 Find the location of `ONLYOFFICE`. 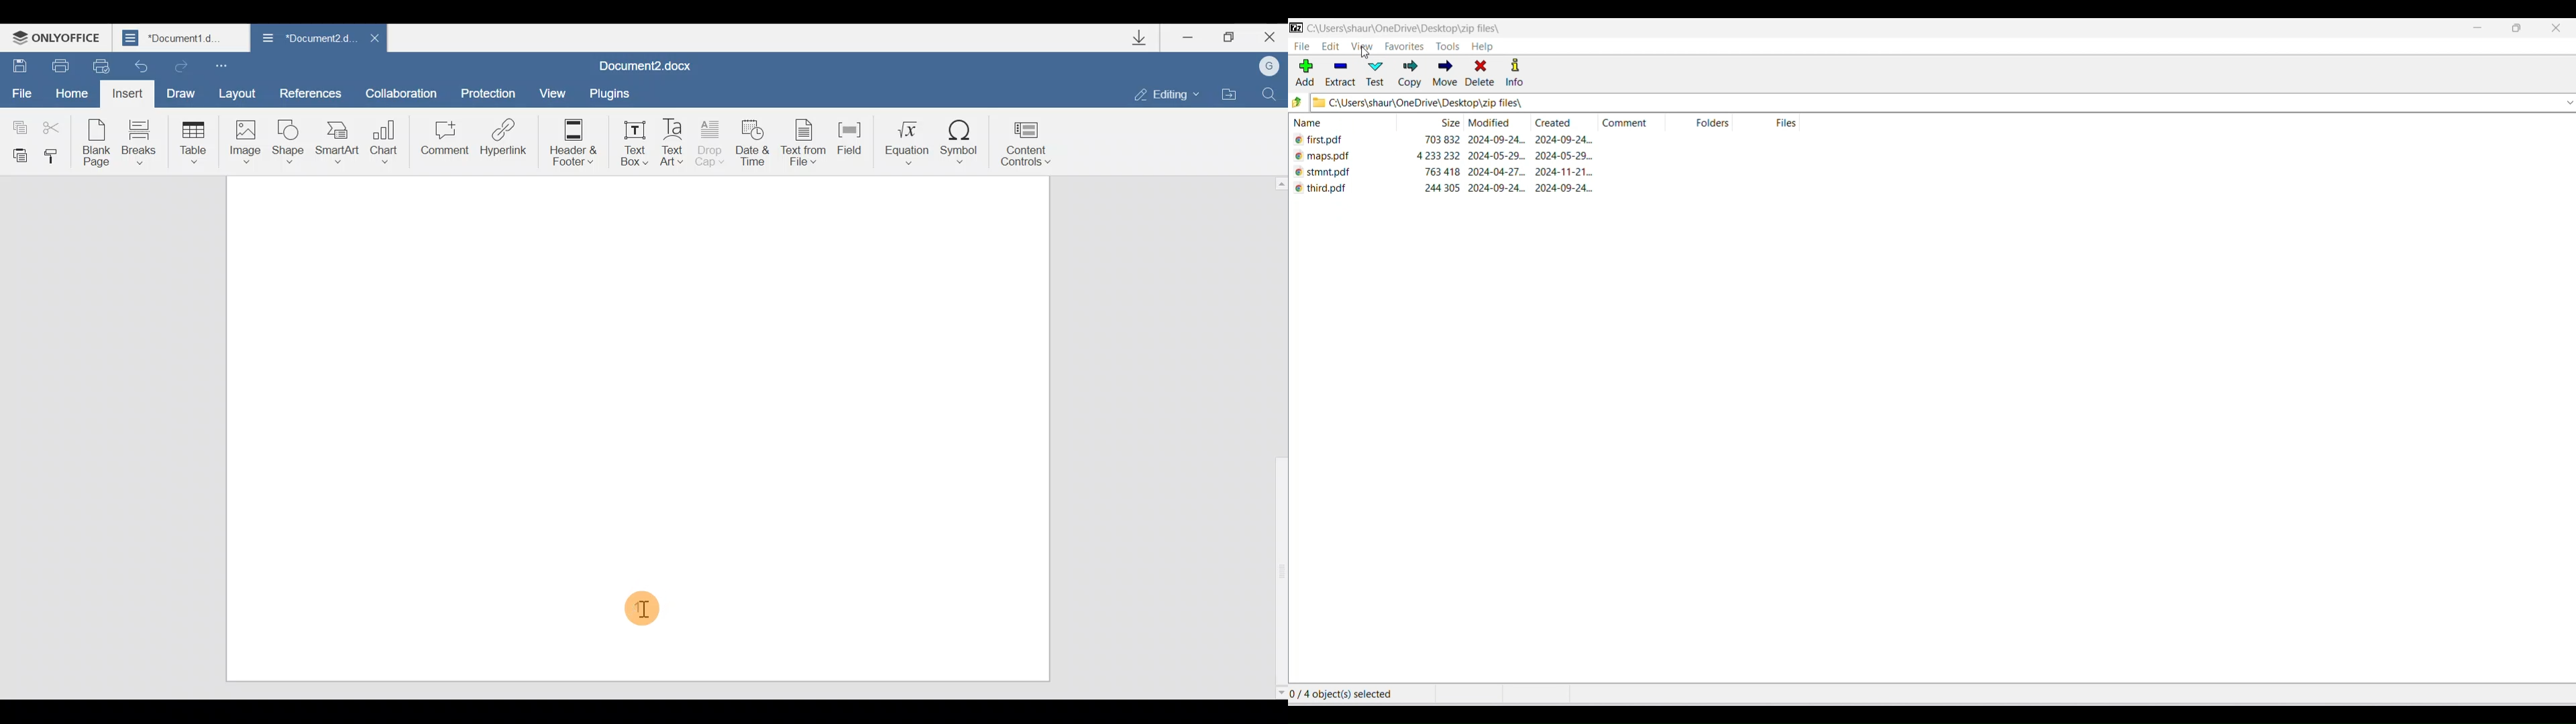

ONLYOFFICE is located at coordinates (60, 35).